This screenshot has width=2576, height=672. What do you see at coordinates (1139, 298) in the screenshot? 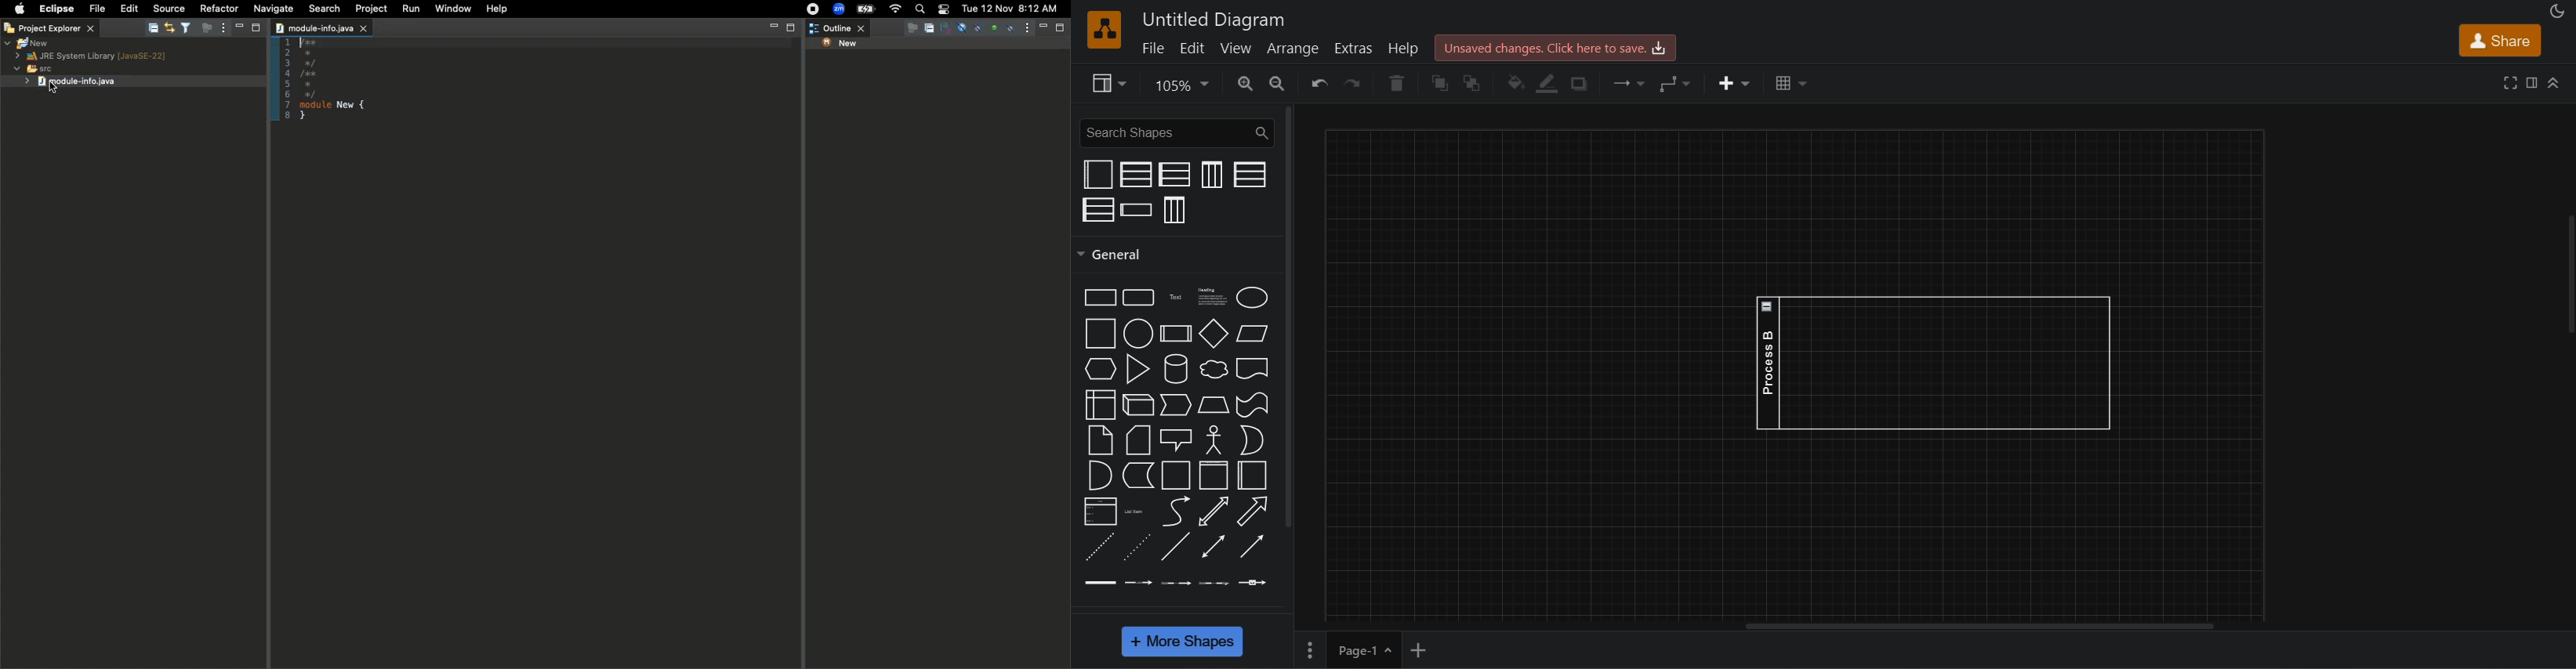
I see `Rounded rectangle` at bounding box center [1139, 298].